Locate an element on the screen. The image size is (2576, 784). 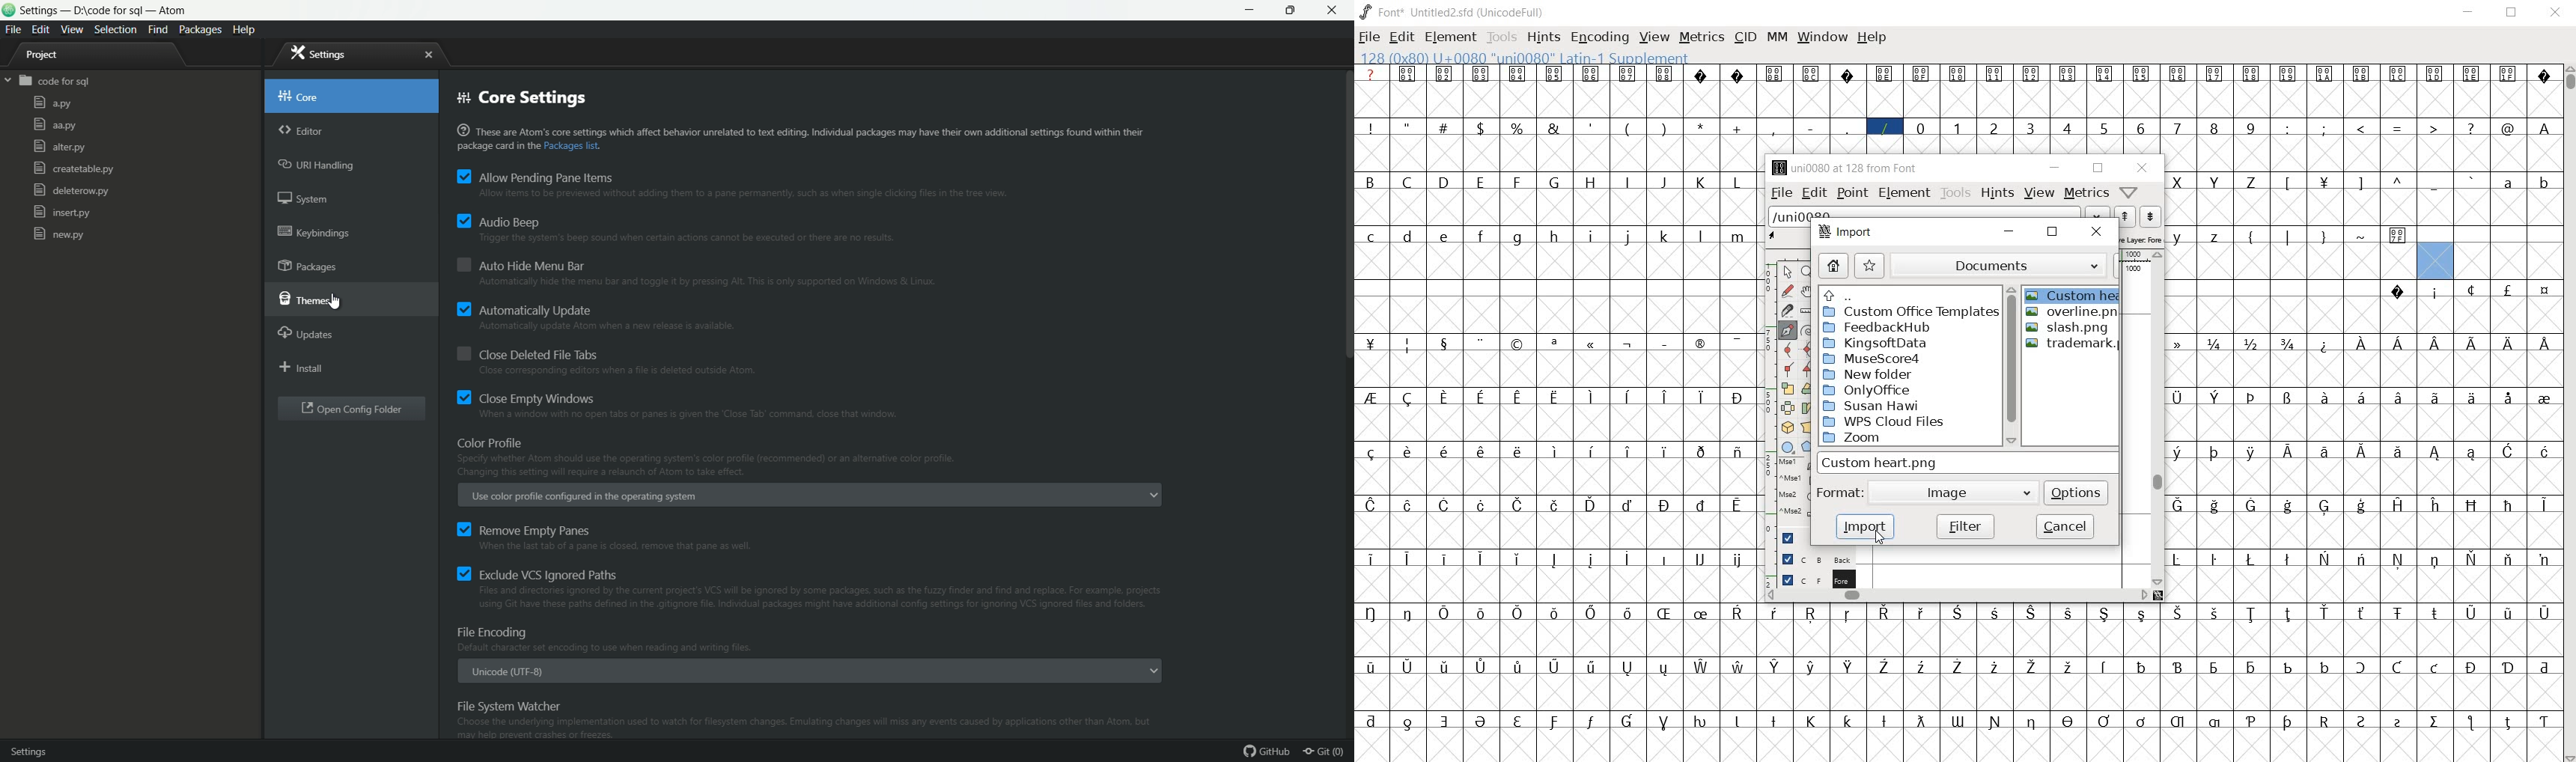
glyph is located at coordinates (1556, 451).